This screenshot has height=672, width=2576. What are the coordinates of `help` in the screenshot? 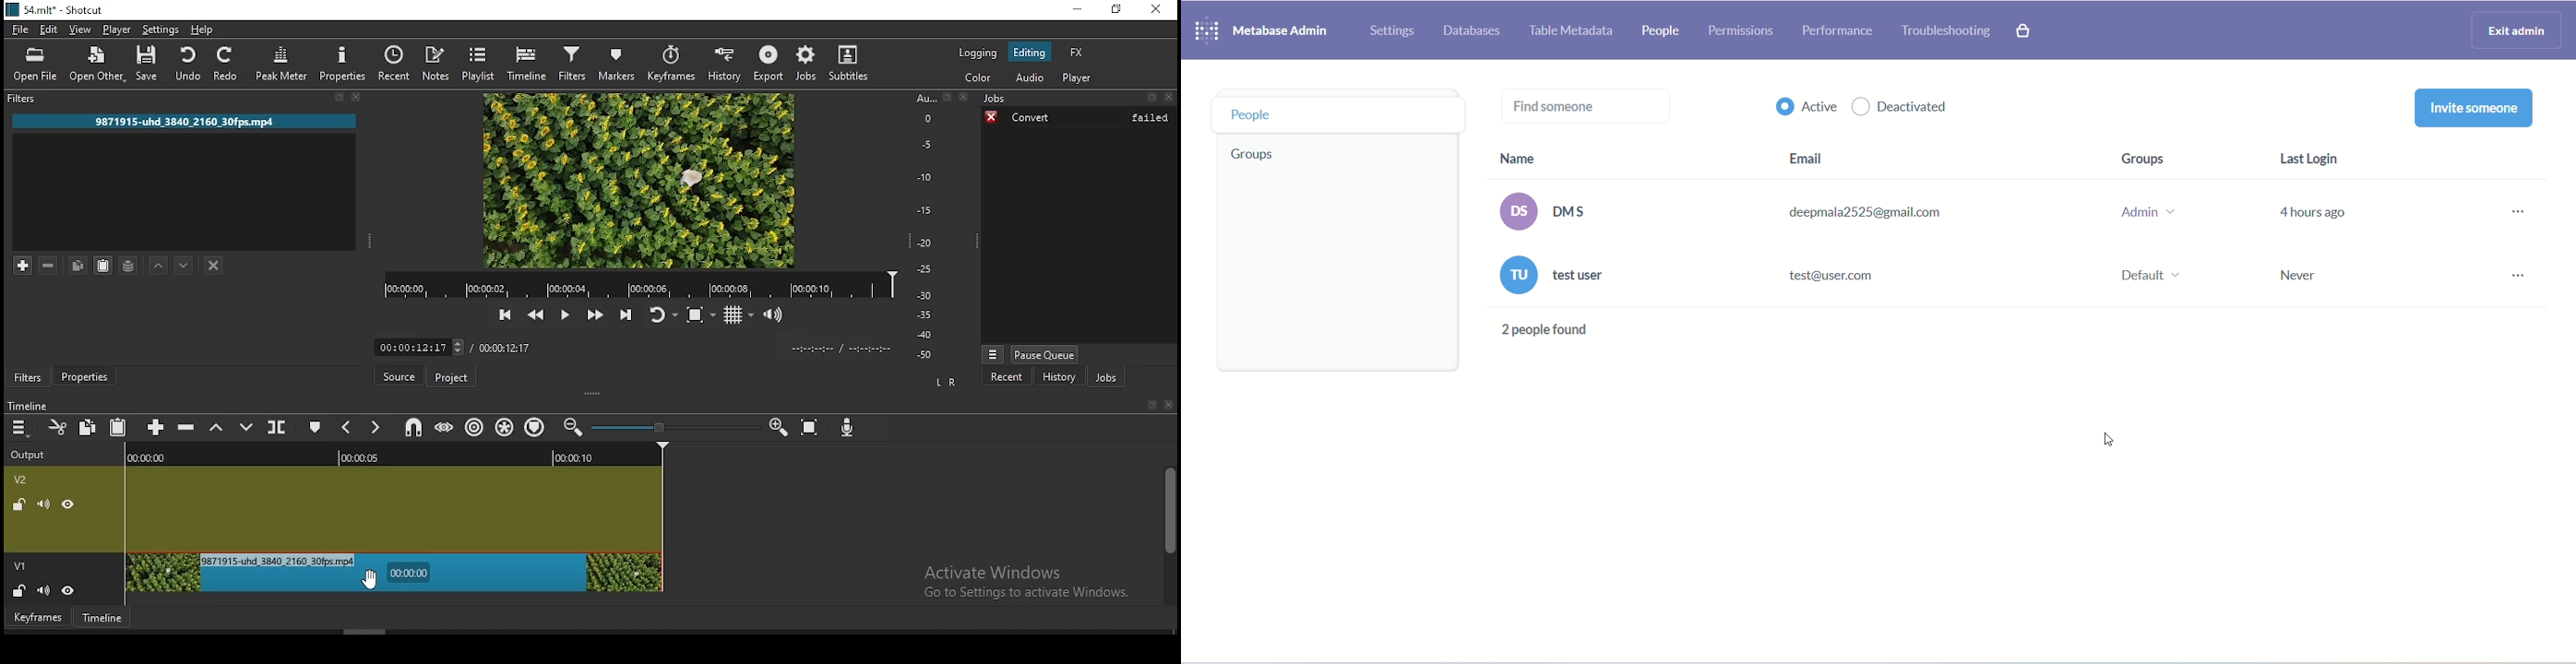 It's located at (202, 30).